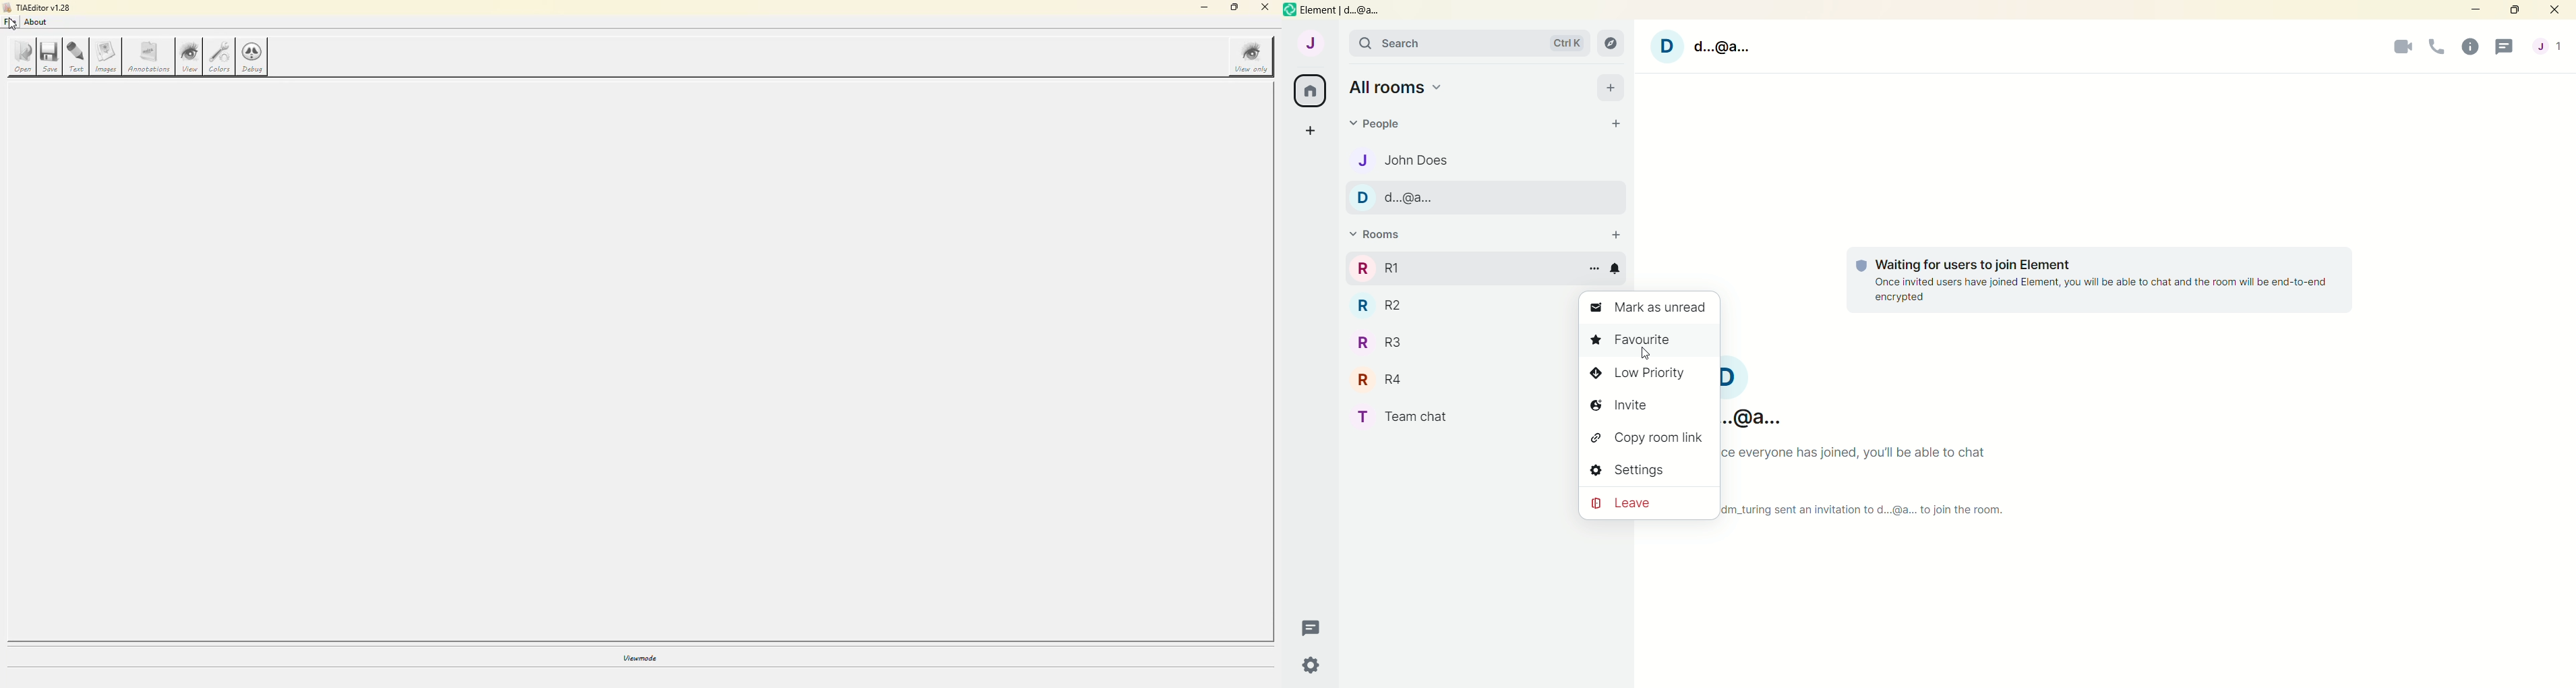  Describe the element at coordinates (1617, 121) in the screenshot. I see `+ Add People` at that location.